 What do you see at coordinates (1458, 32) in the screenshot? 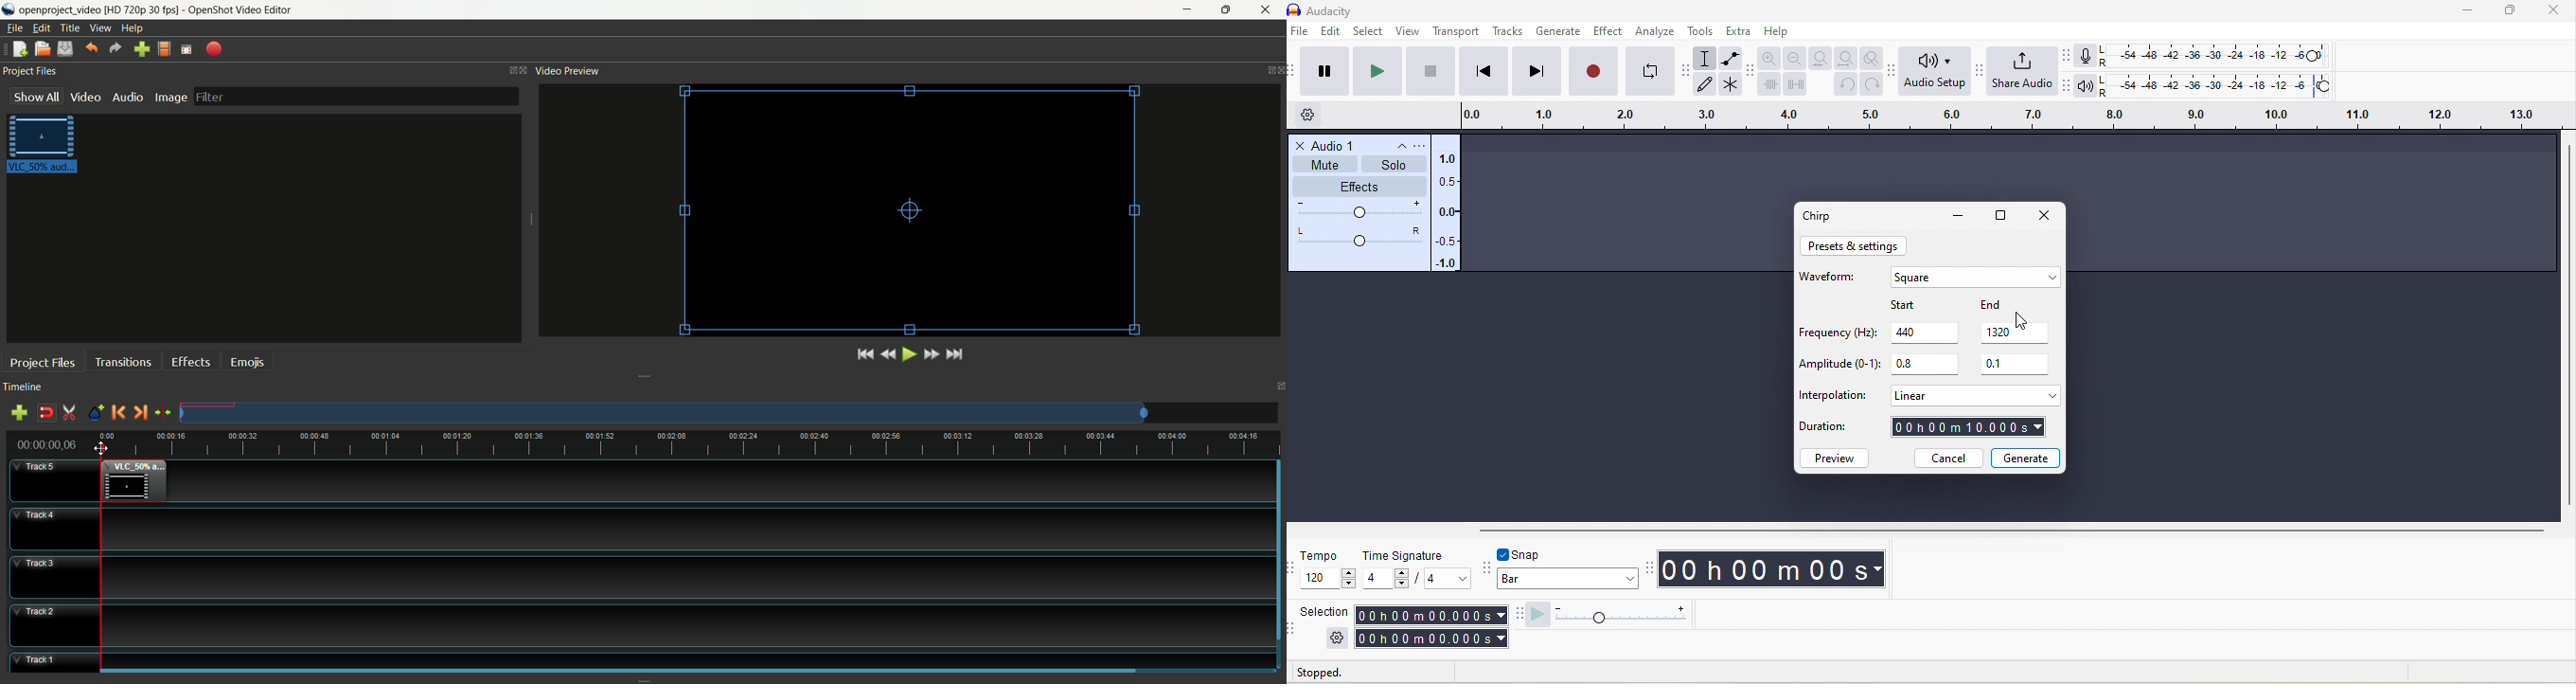
I see `transport` at bounding box center [1458, 32].